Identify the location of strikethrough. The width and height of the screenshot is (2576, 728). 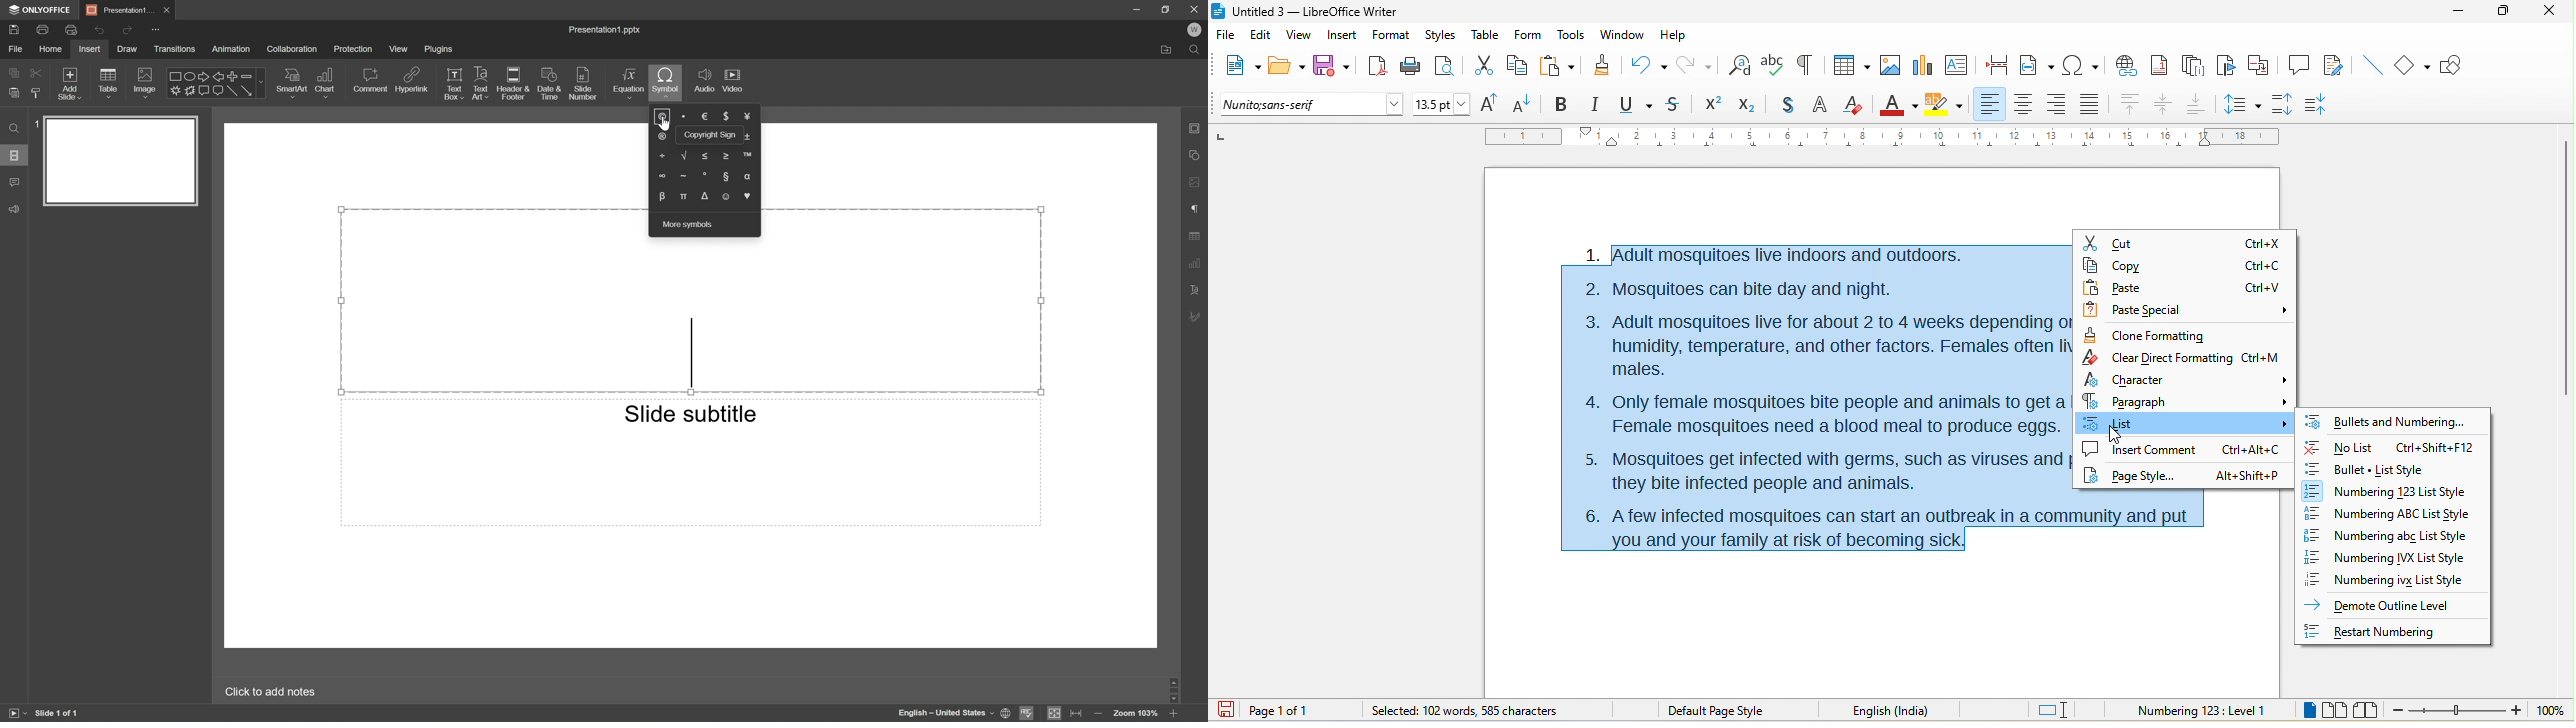
(1674, 106).